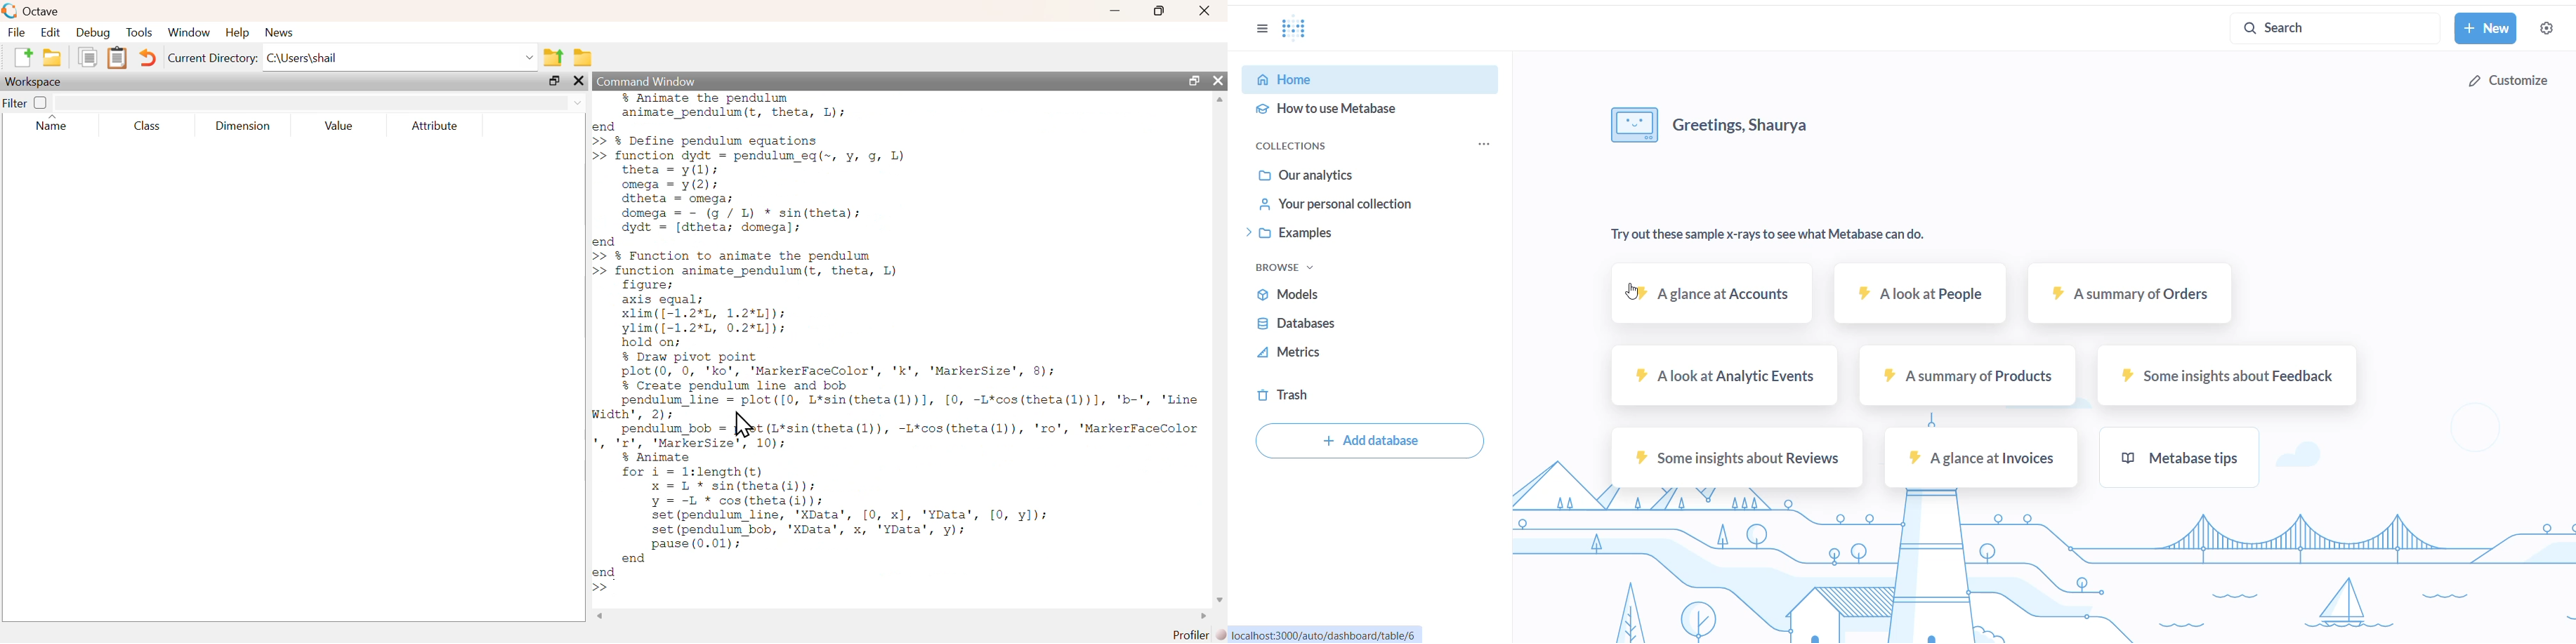 This screenshot has height=644, width=2576. What do you see at coordinates (577, 102) in the screenshot?
I see `drop down` at bounding box center [577, 102].